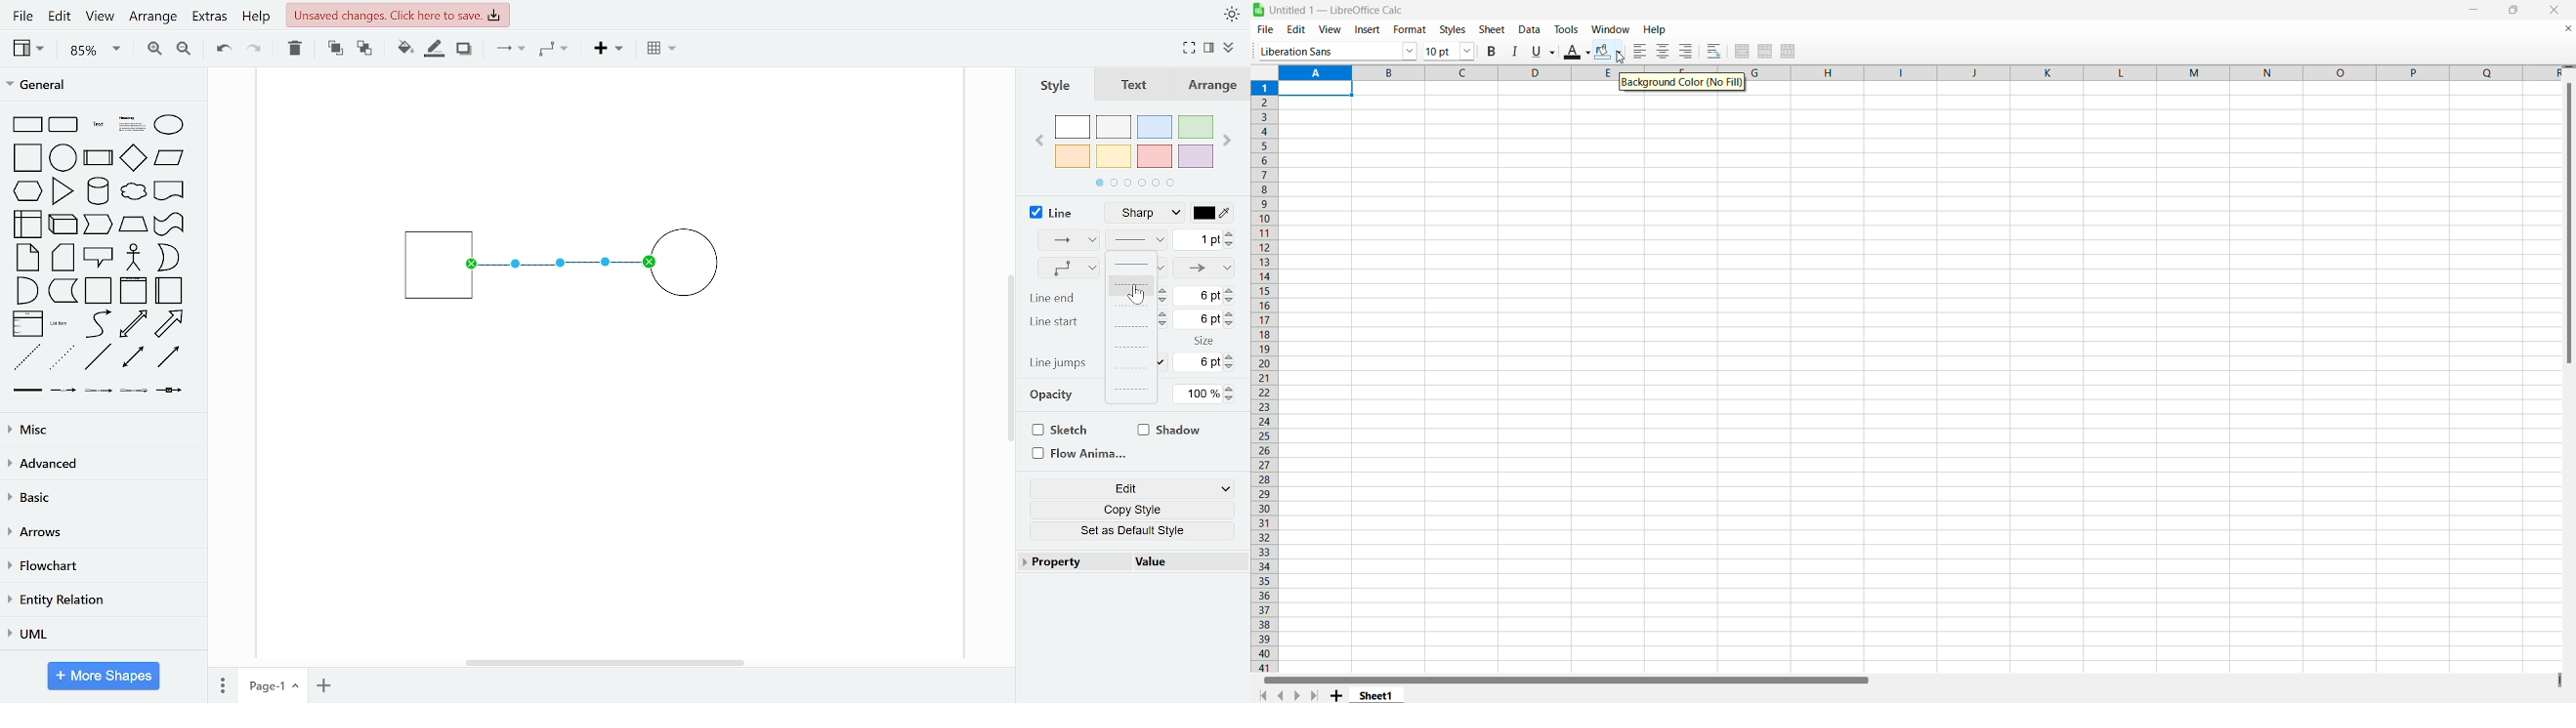 Image resolution: width=2576 pixels, height=728 pixels. What do you see at coordinates (1204, 240) in the screenshot?
I see `change line width` at bounding box center [1204, 240].